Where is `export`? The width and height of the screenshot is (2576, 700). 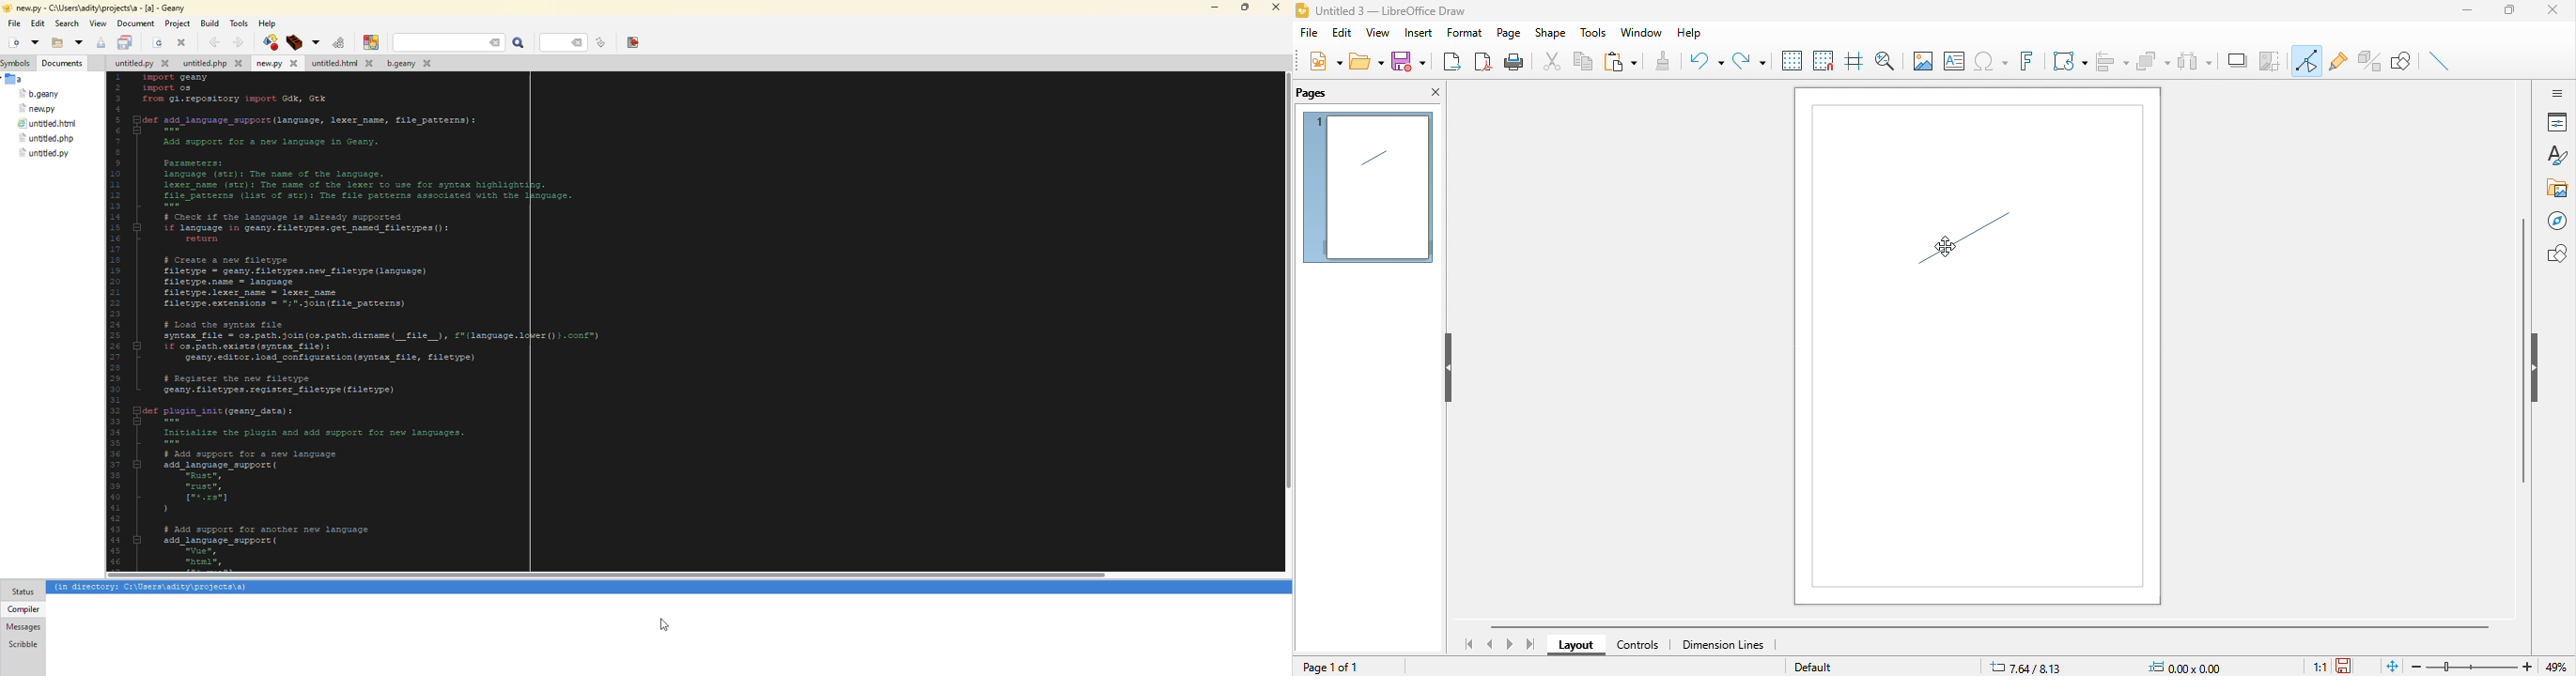
export is located at coordinates (1453, 60).